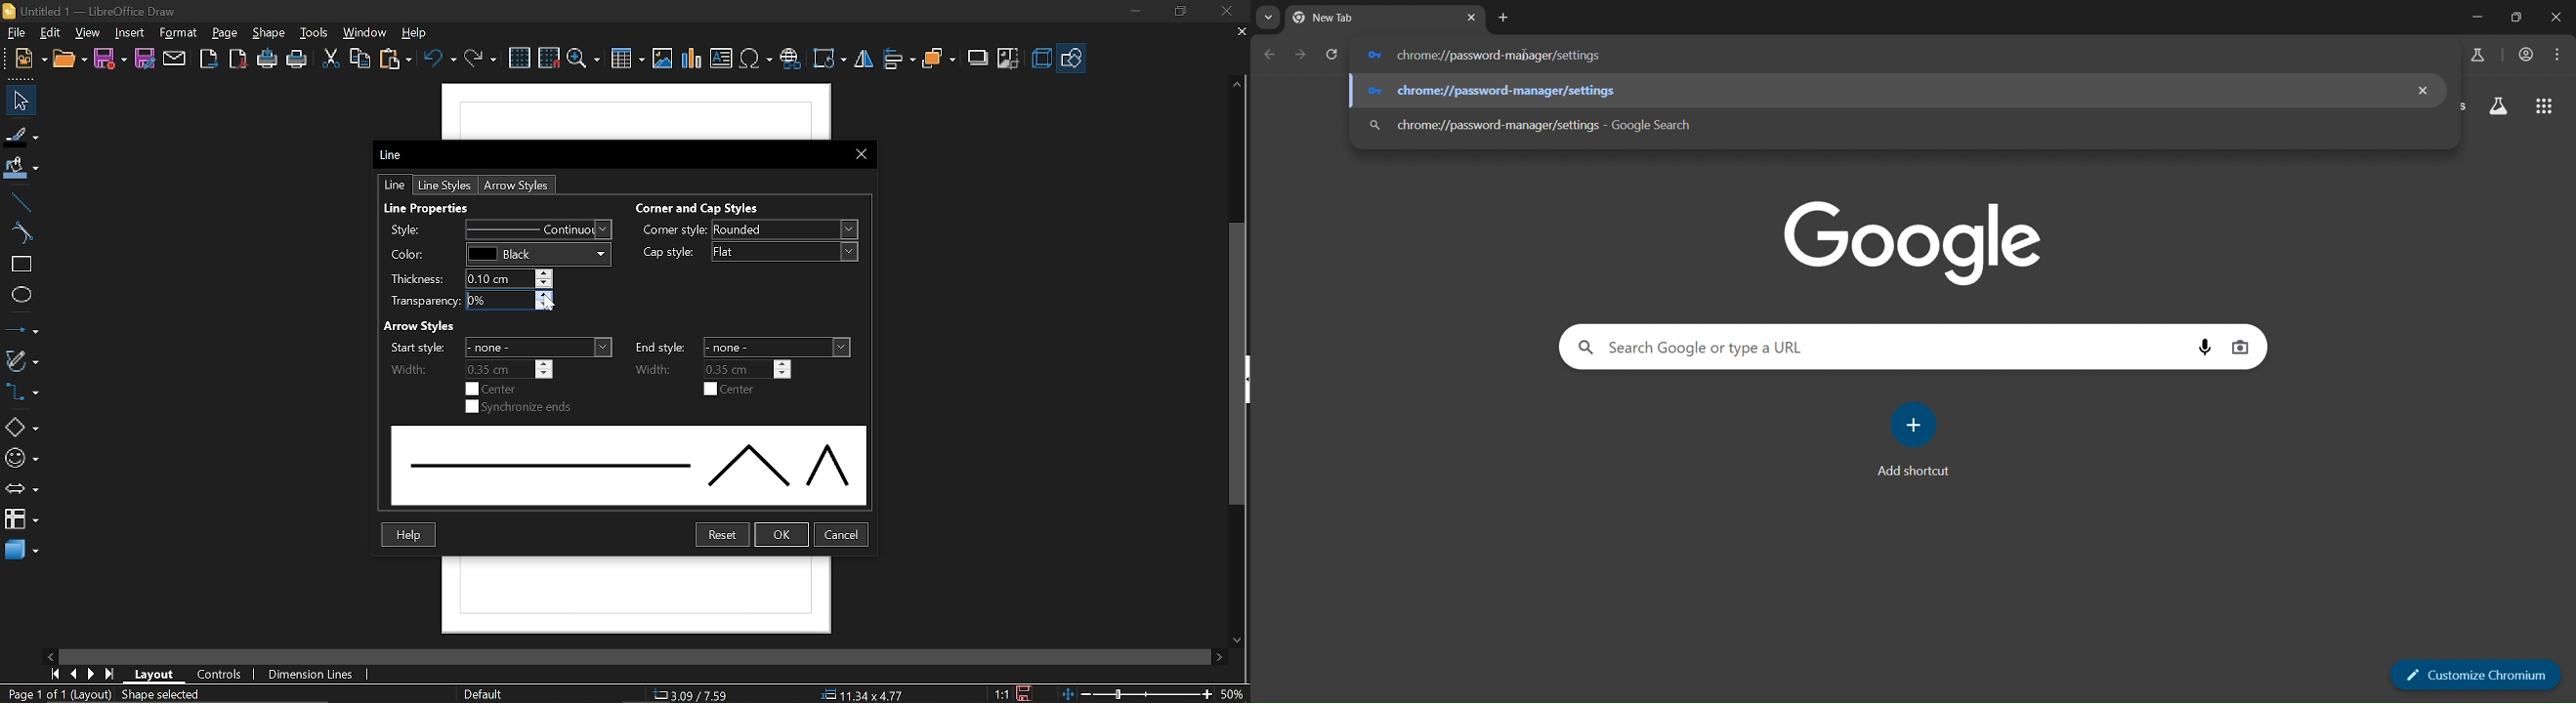  What do you see at coordinates (397, 60) in the screenshot?
I see `paste` at bounding box center [397, 60].